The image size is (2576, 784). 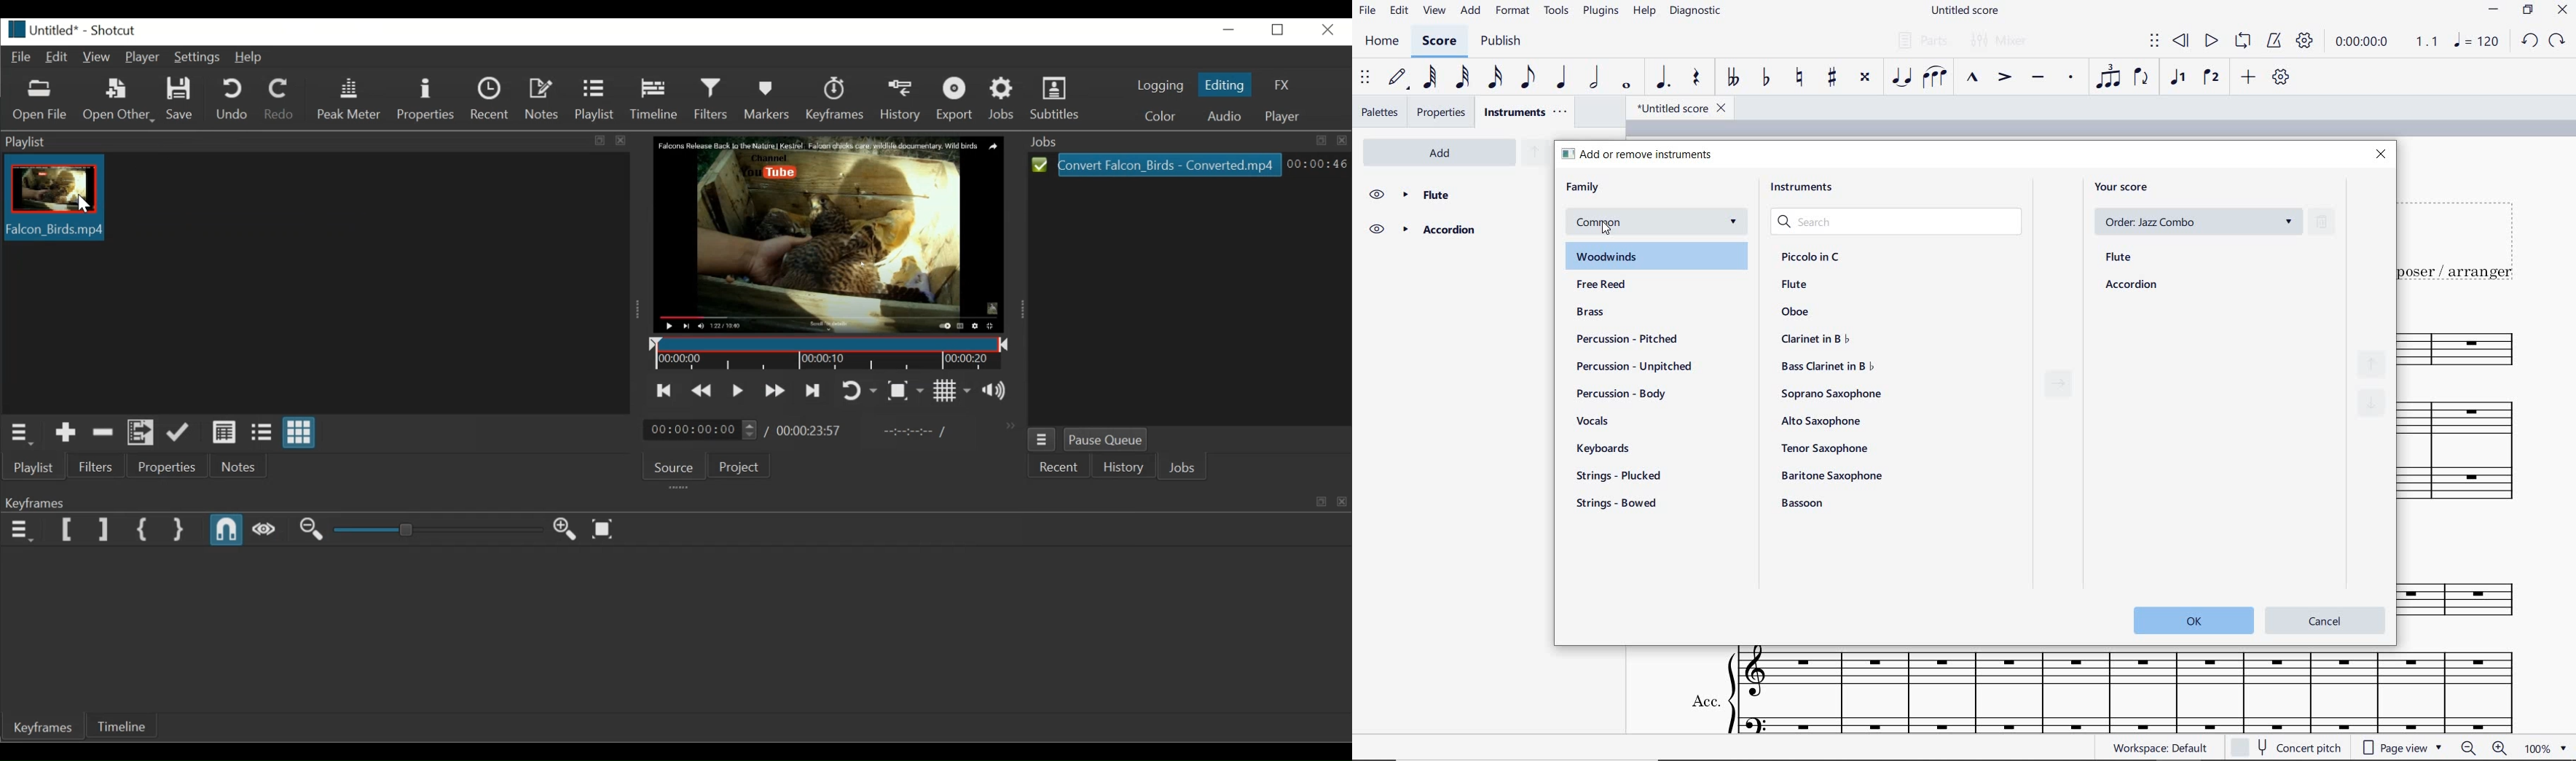 What do you see at coordinates (1634, 369) in the screenshot?
I see `percussion - unpitched` at bounding box center [1634, 369].